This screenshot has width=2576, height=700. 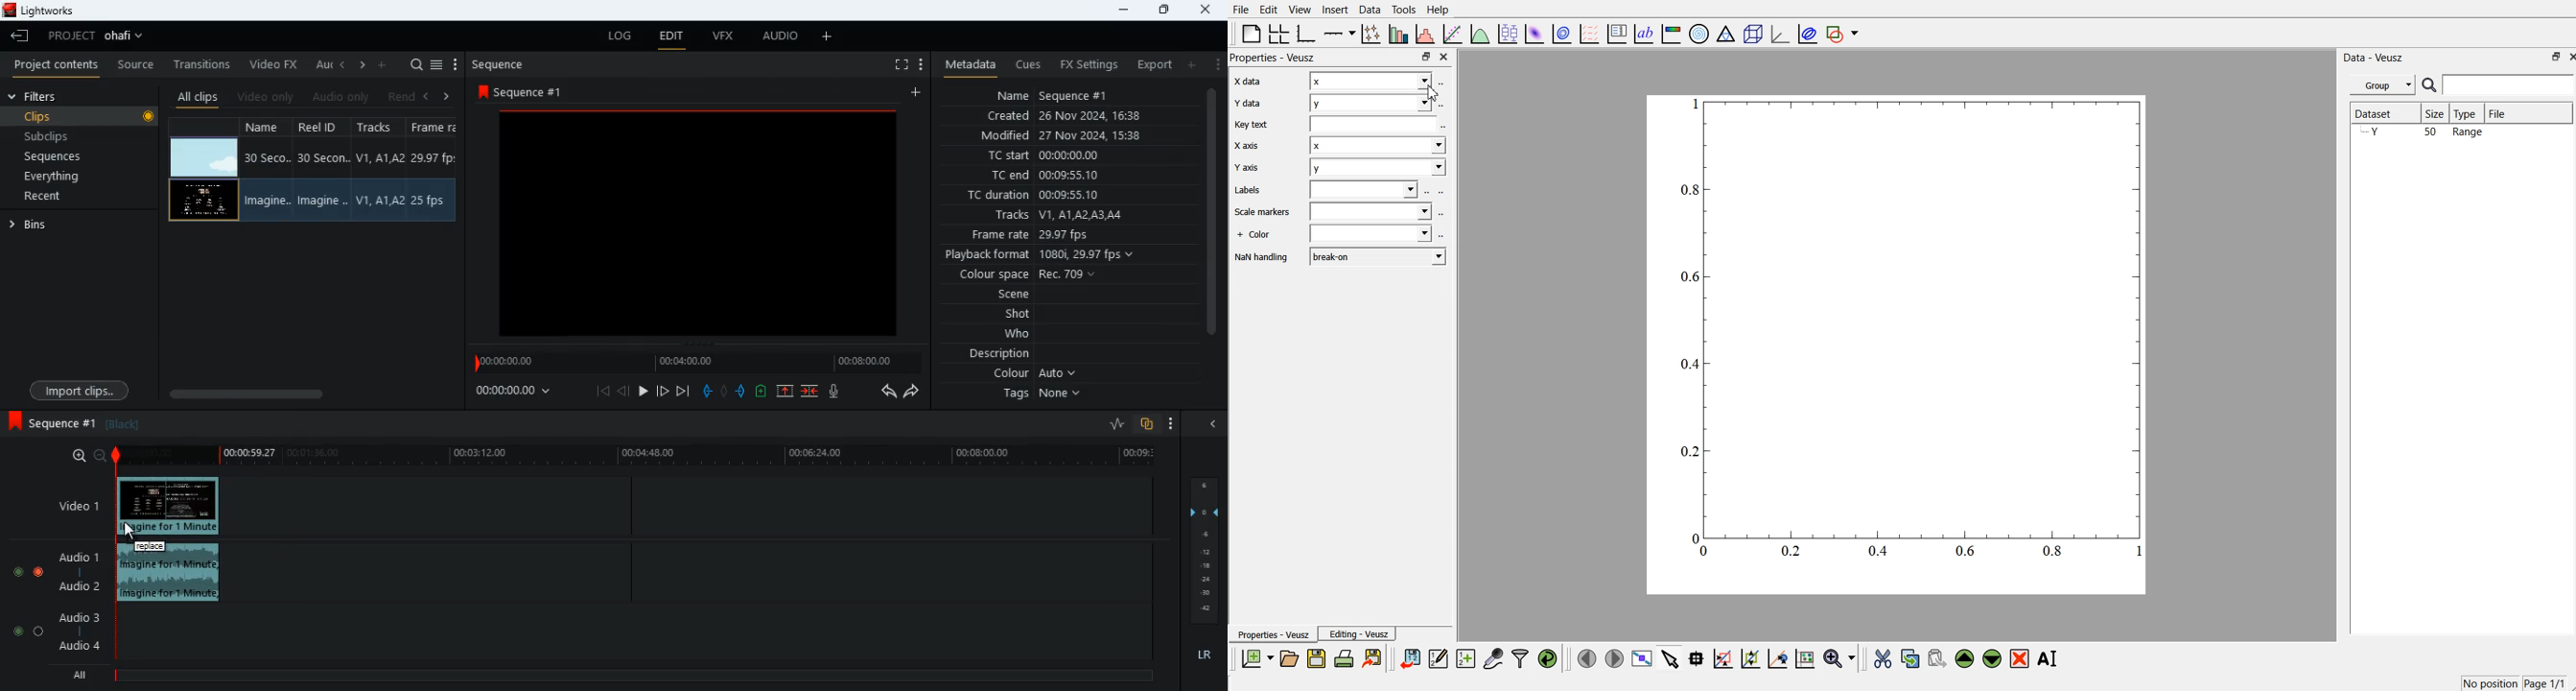 I want to click on everything, so click(x=58, y=179).